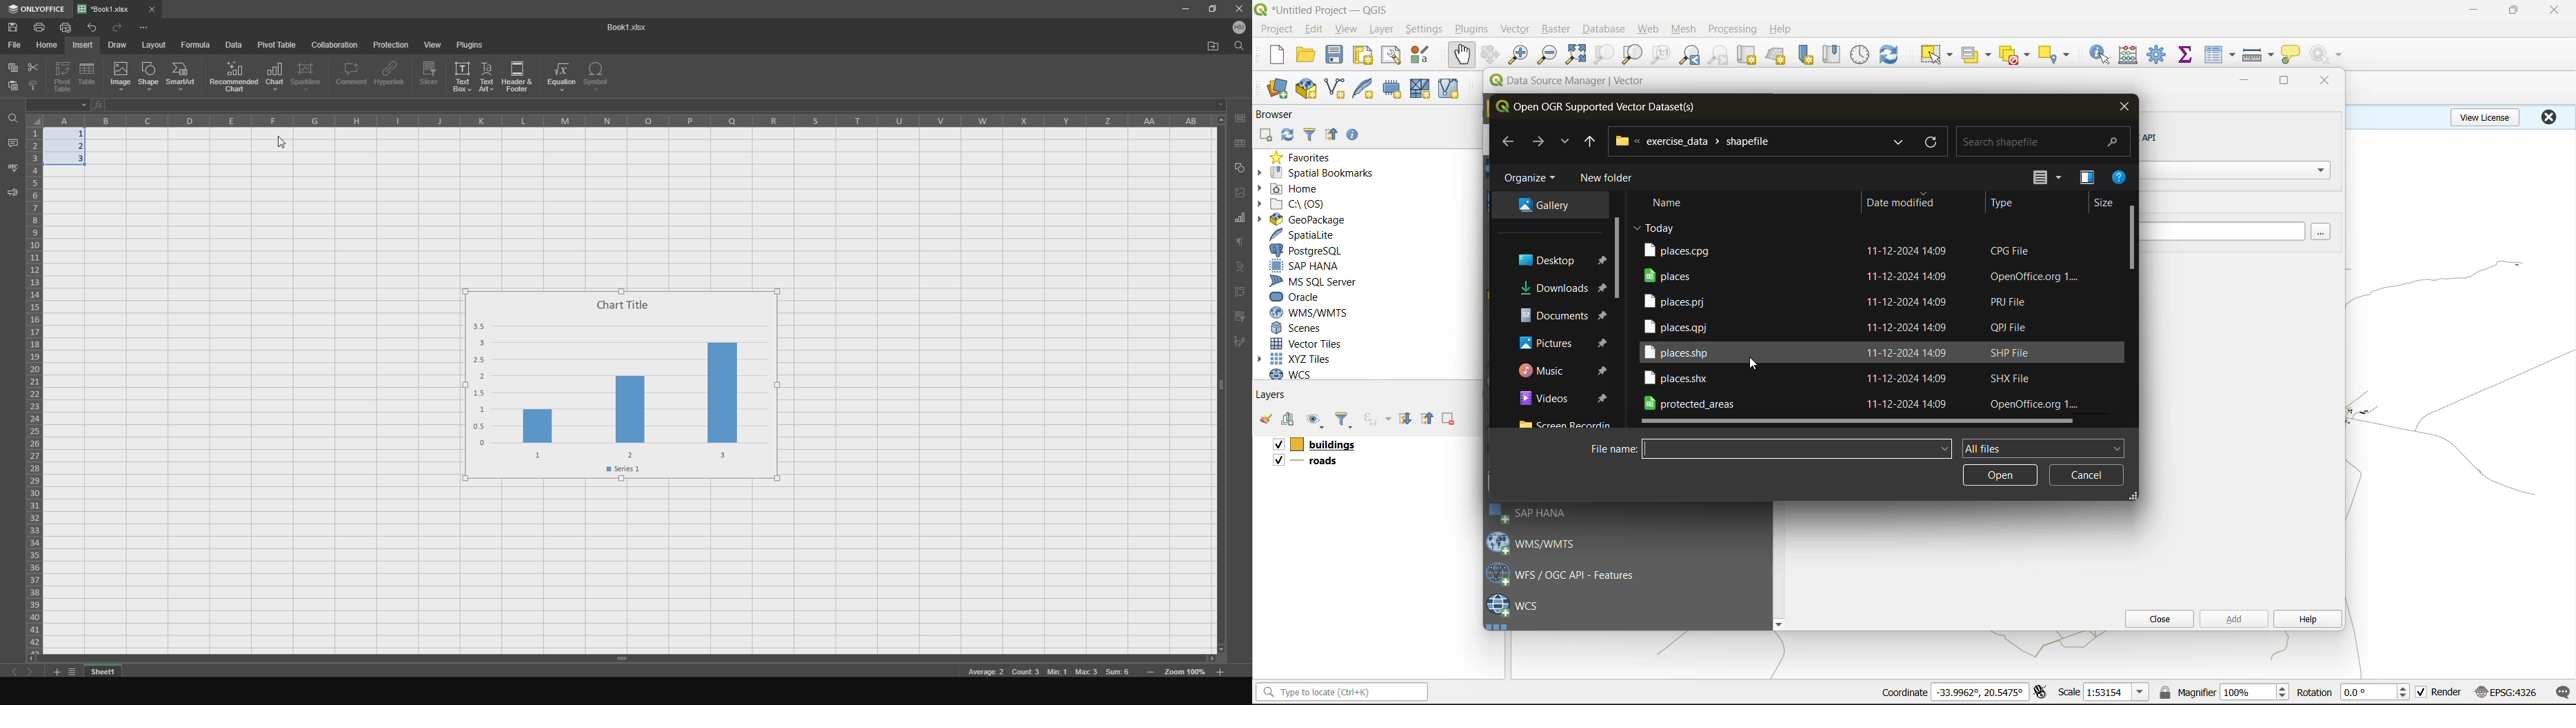 The image size is (2576, 728). Describe the element at coordinates (231, 78) in the screenshot. I see `recommended chart` at that location.